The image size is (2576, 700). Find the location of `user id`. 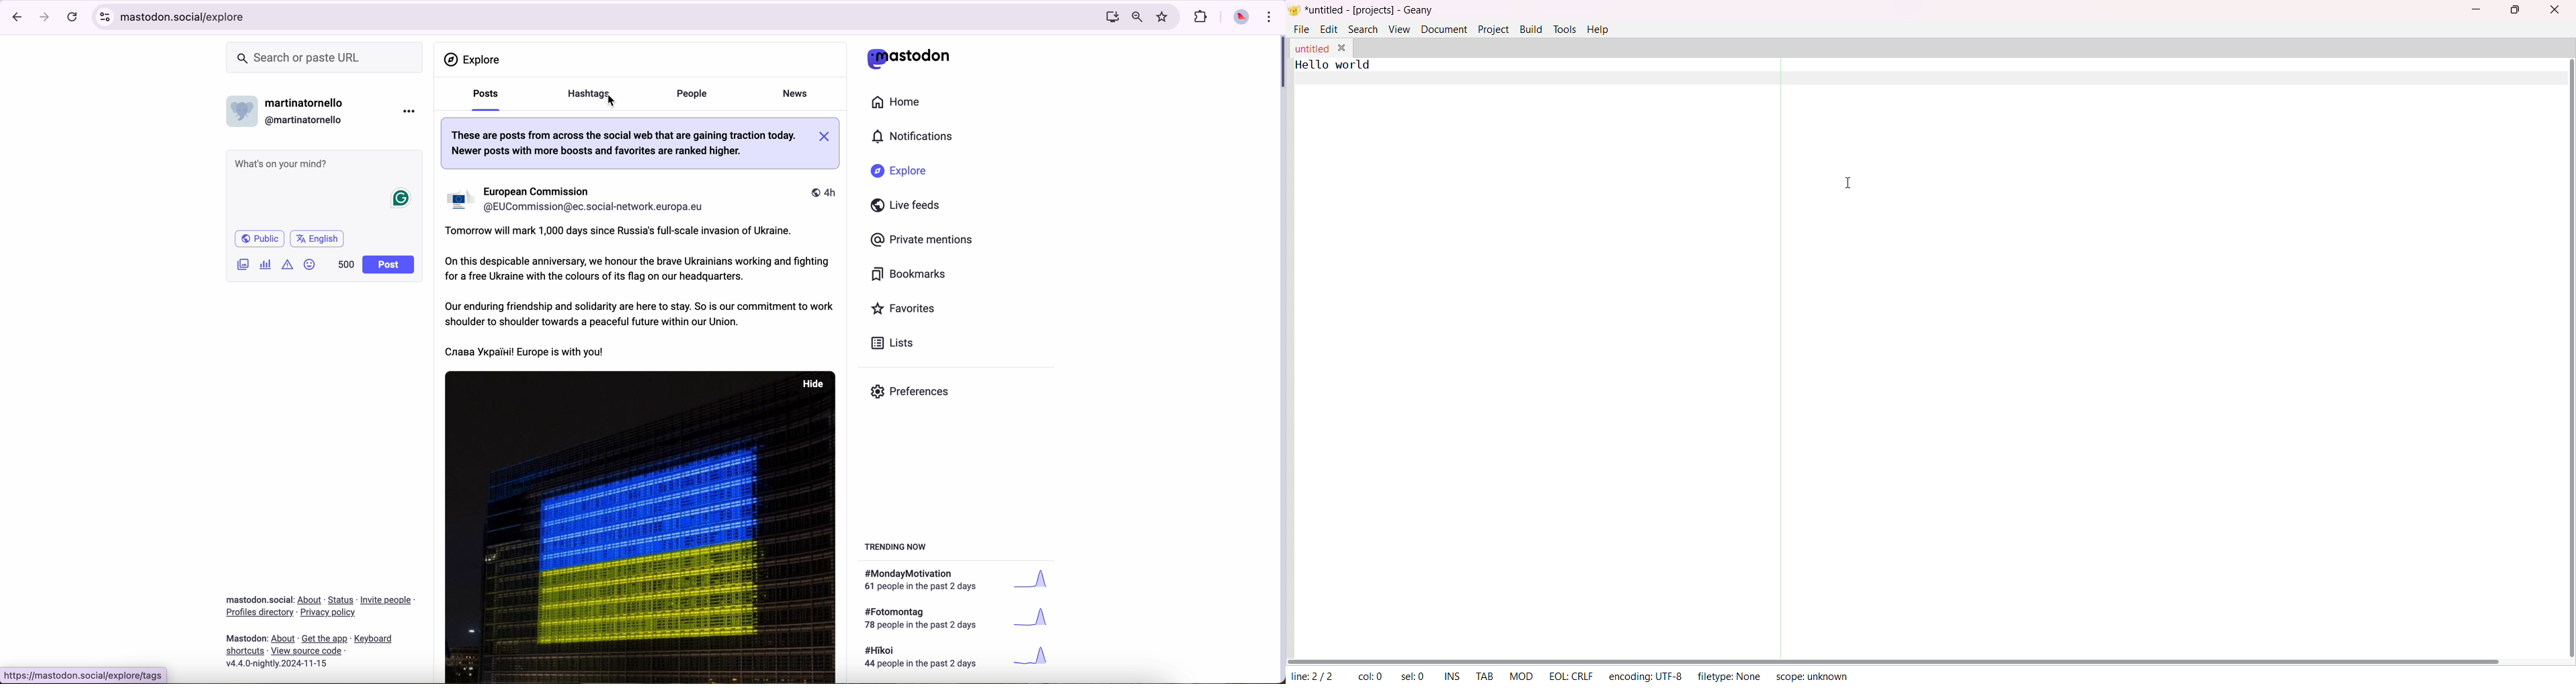

user id is located at coordinates (605, 208).